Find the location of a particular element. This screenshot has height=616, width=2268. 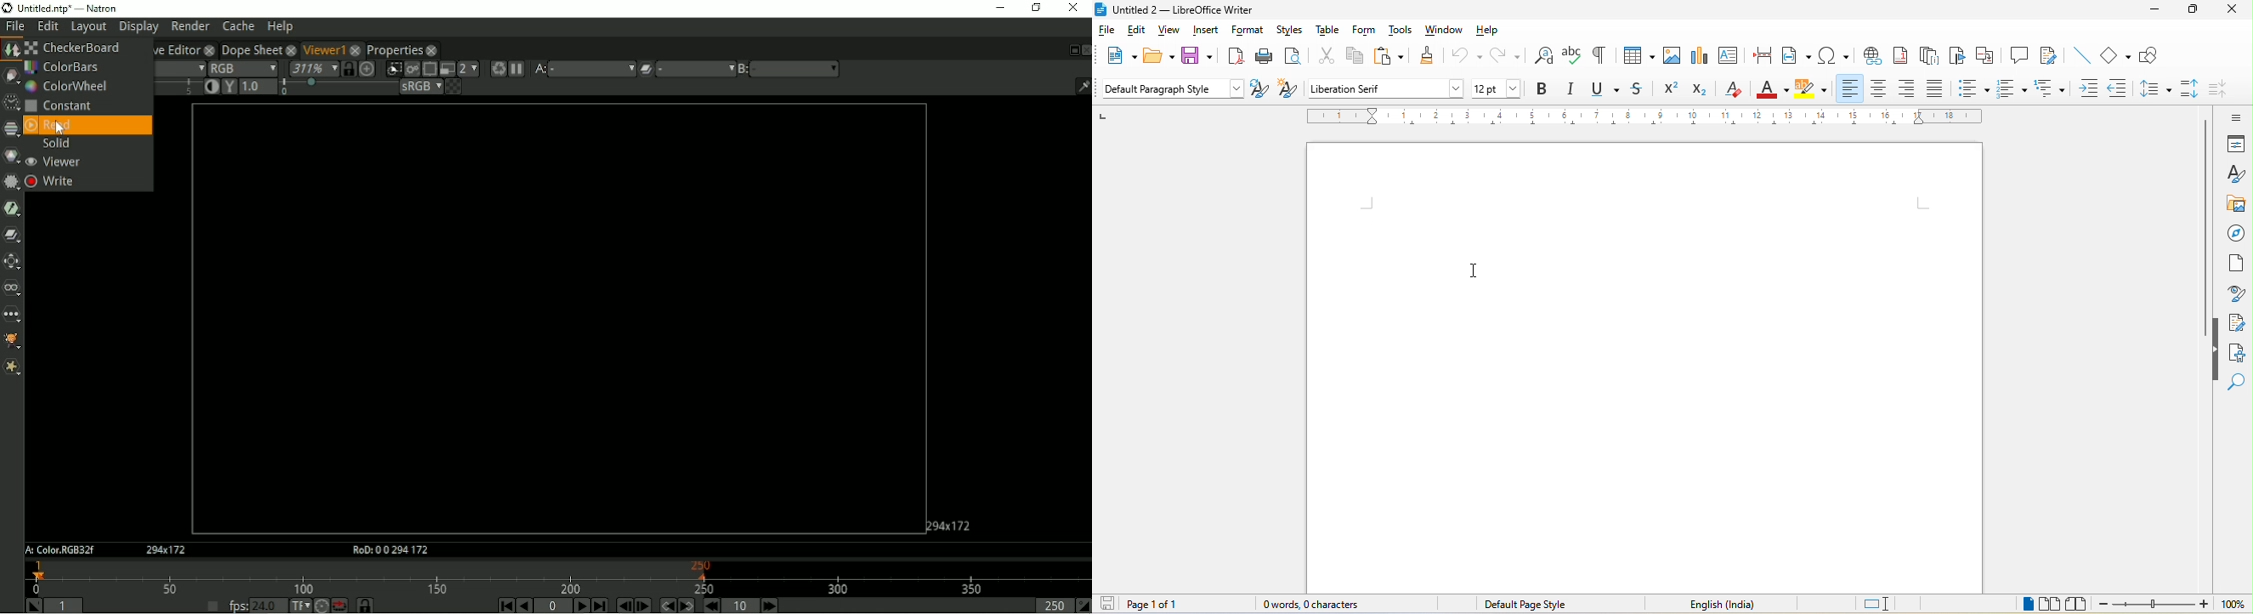

align center is located at coordinates (1878, 90).